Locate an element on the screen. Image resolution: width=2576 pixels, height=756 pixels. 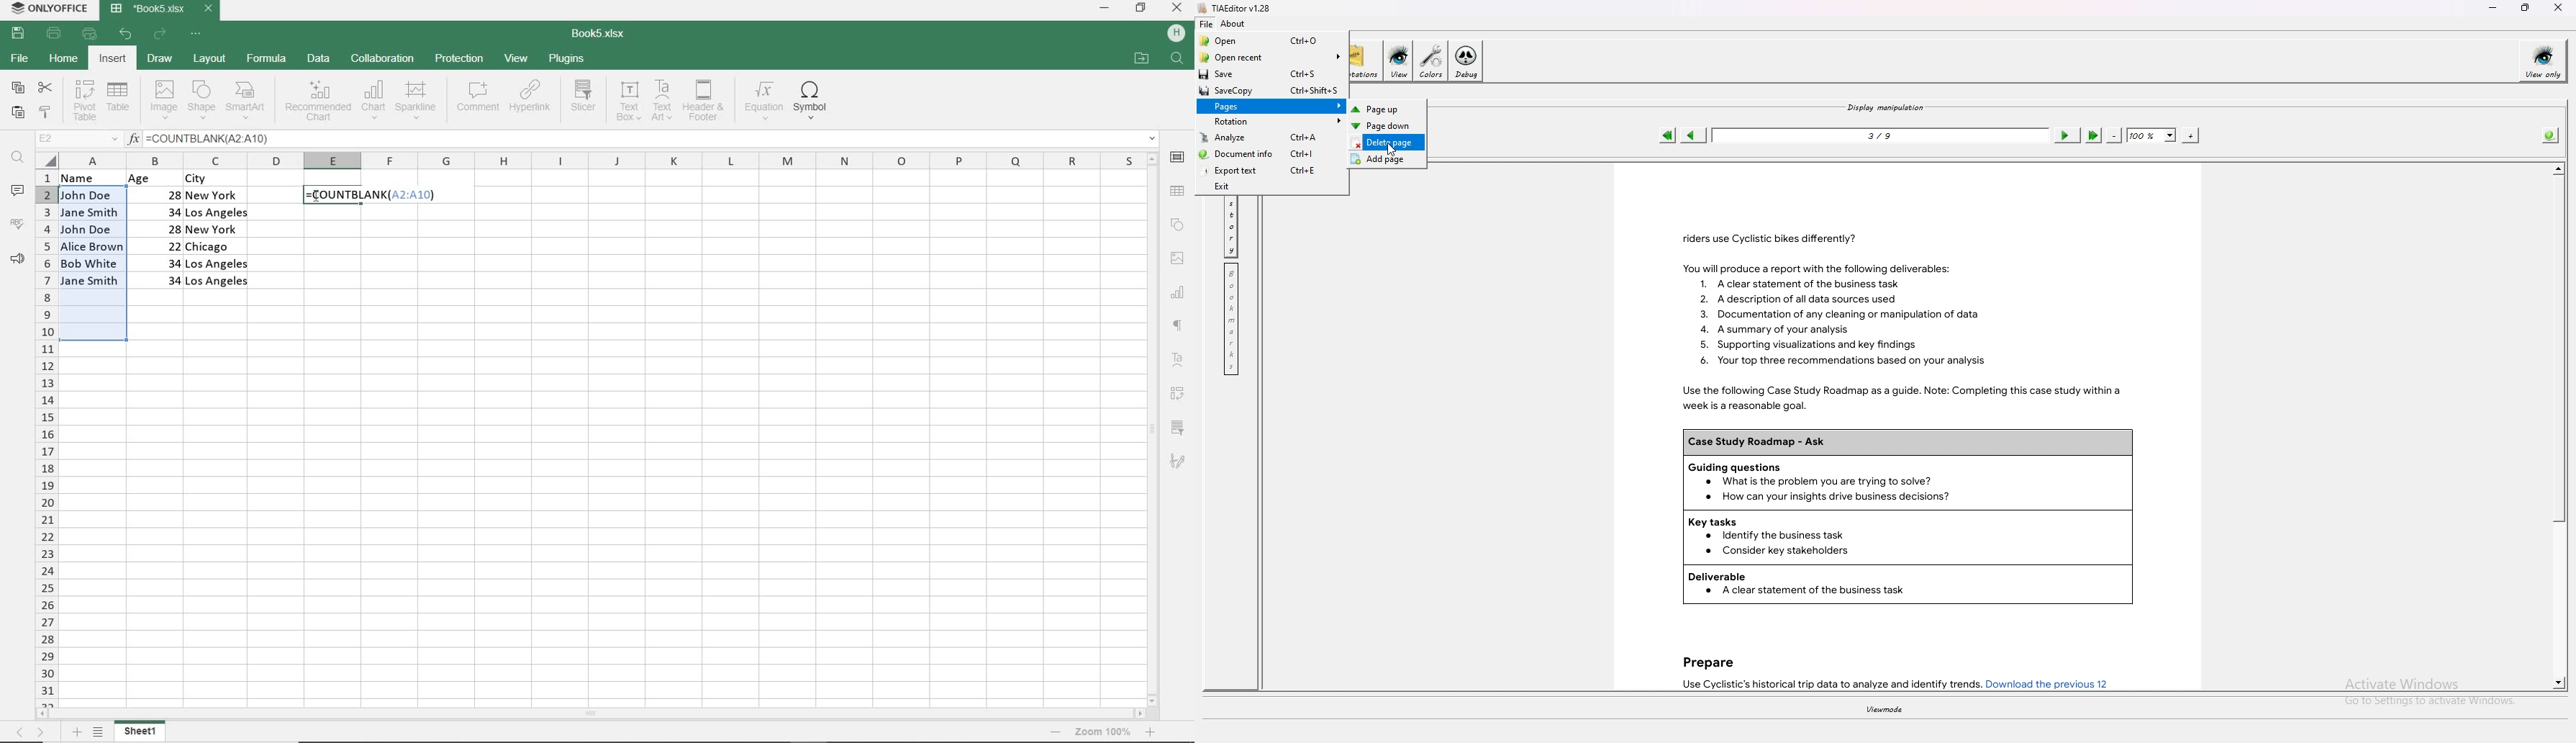
SMARTART is located at coordinates (248, 100).